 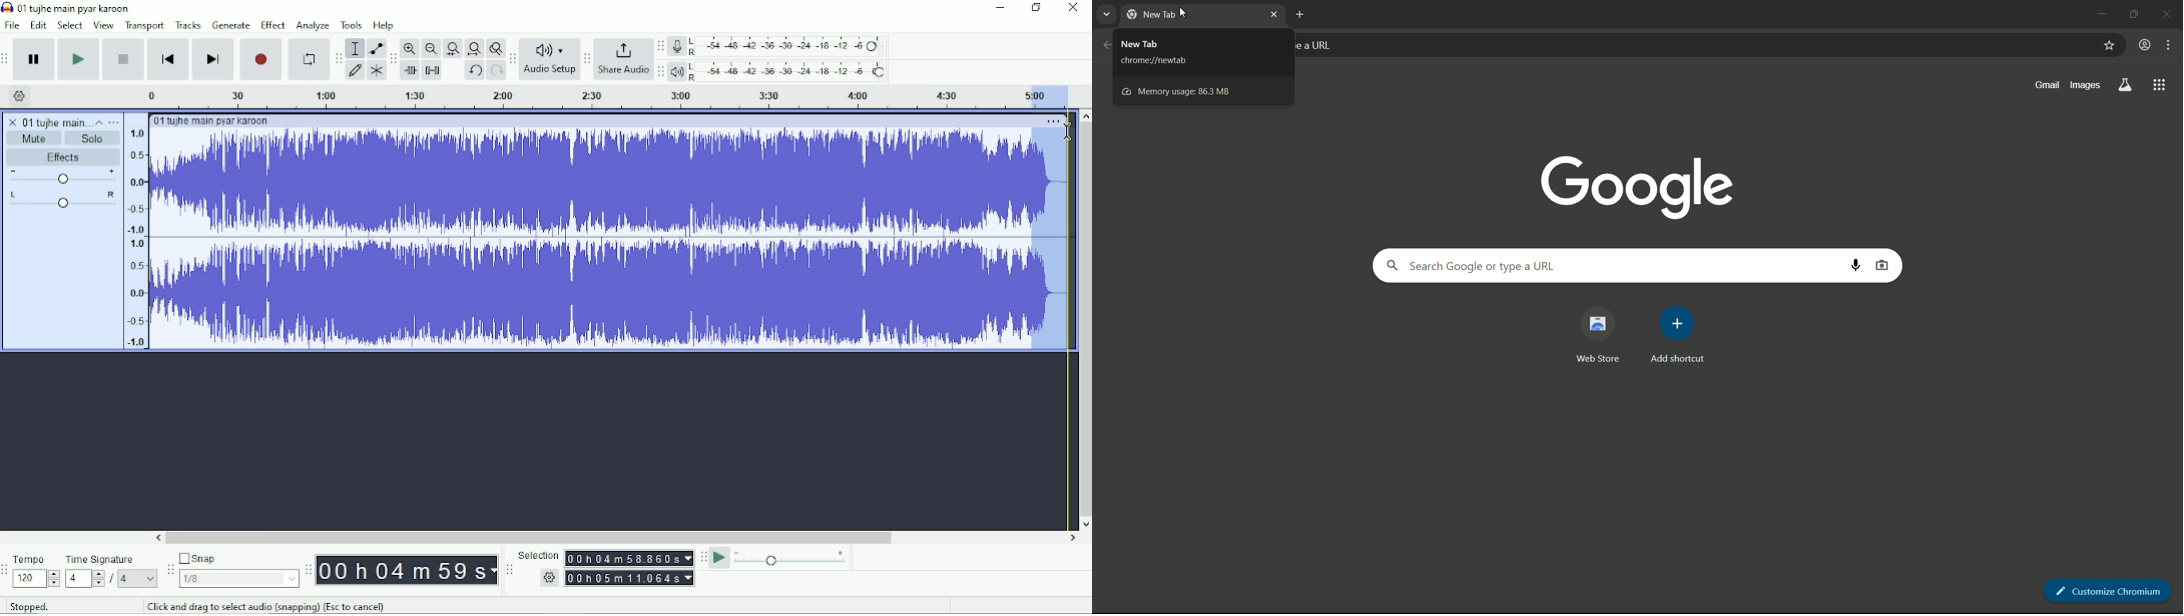 I want to click on Audacity time signature toolbar, so click(x=5, y=571).